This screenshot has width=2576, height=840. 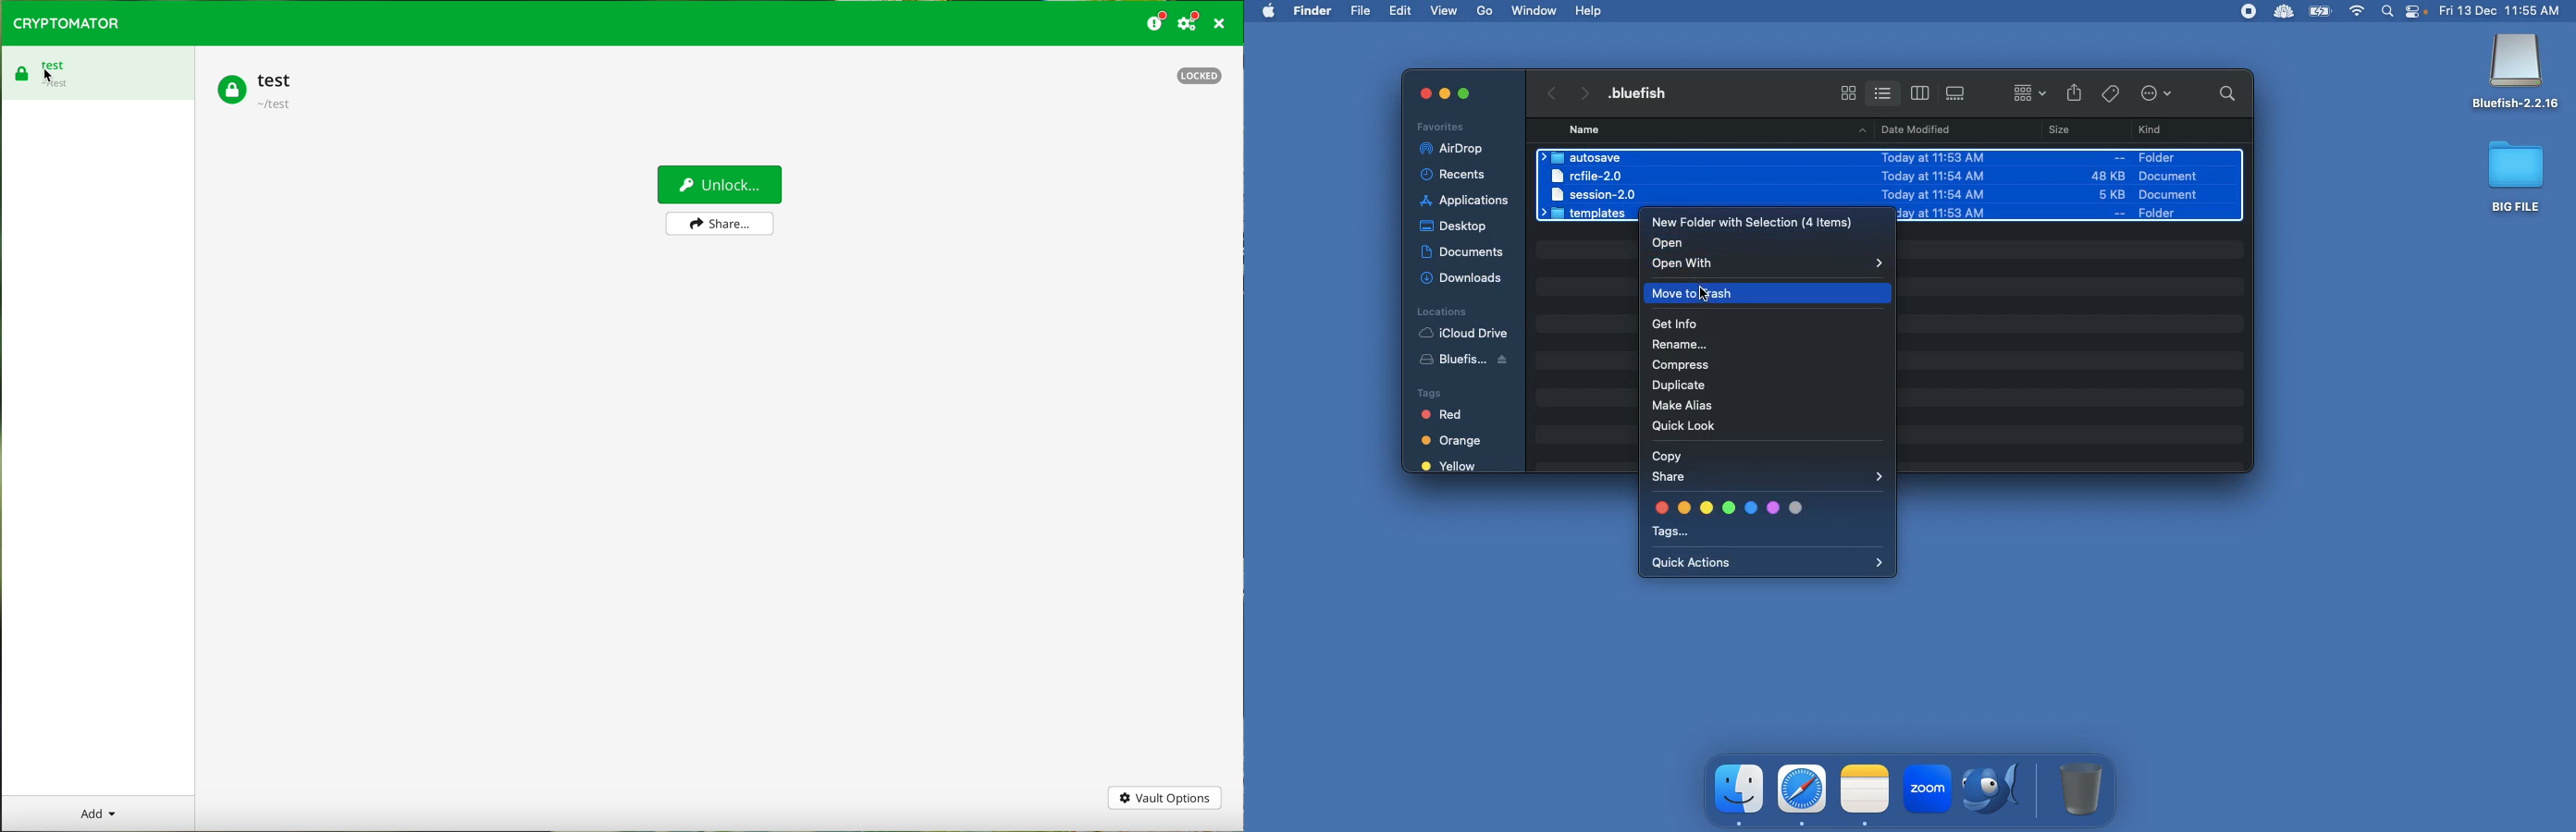 I want to click on Extensions, so click(x=2264, y=11).